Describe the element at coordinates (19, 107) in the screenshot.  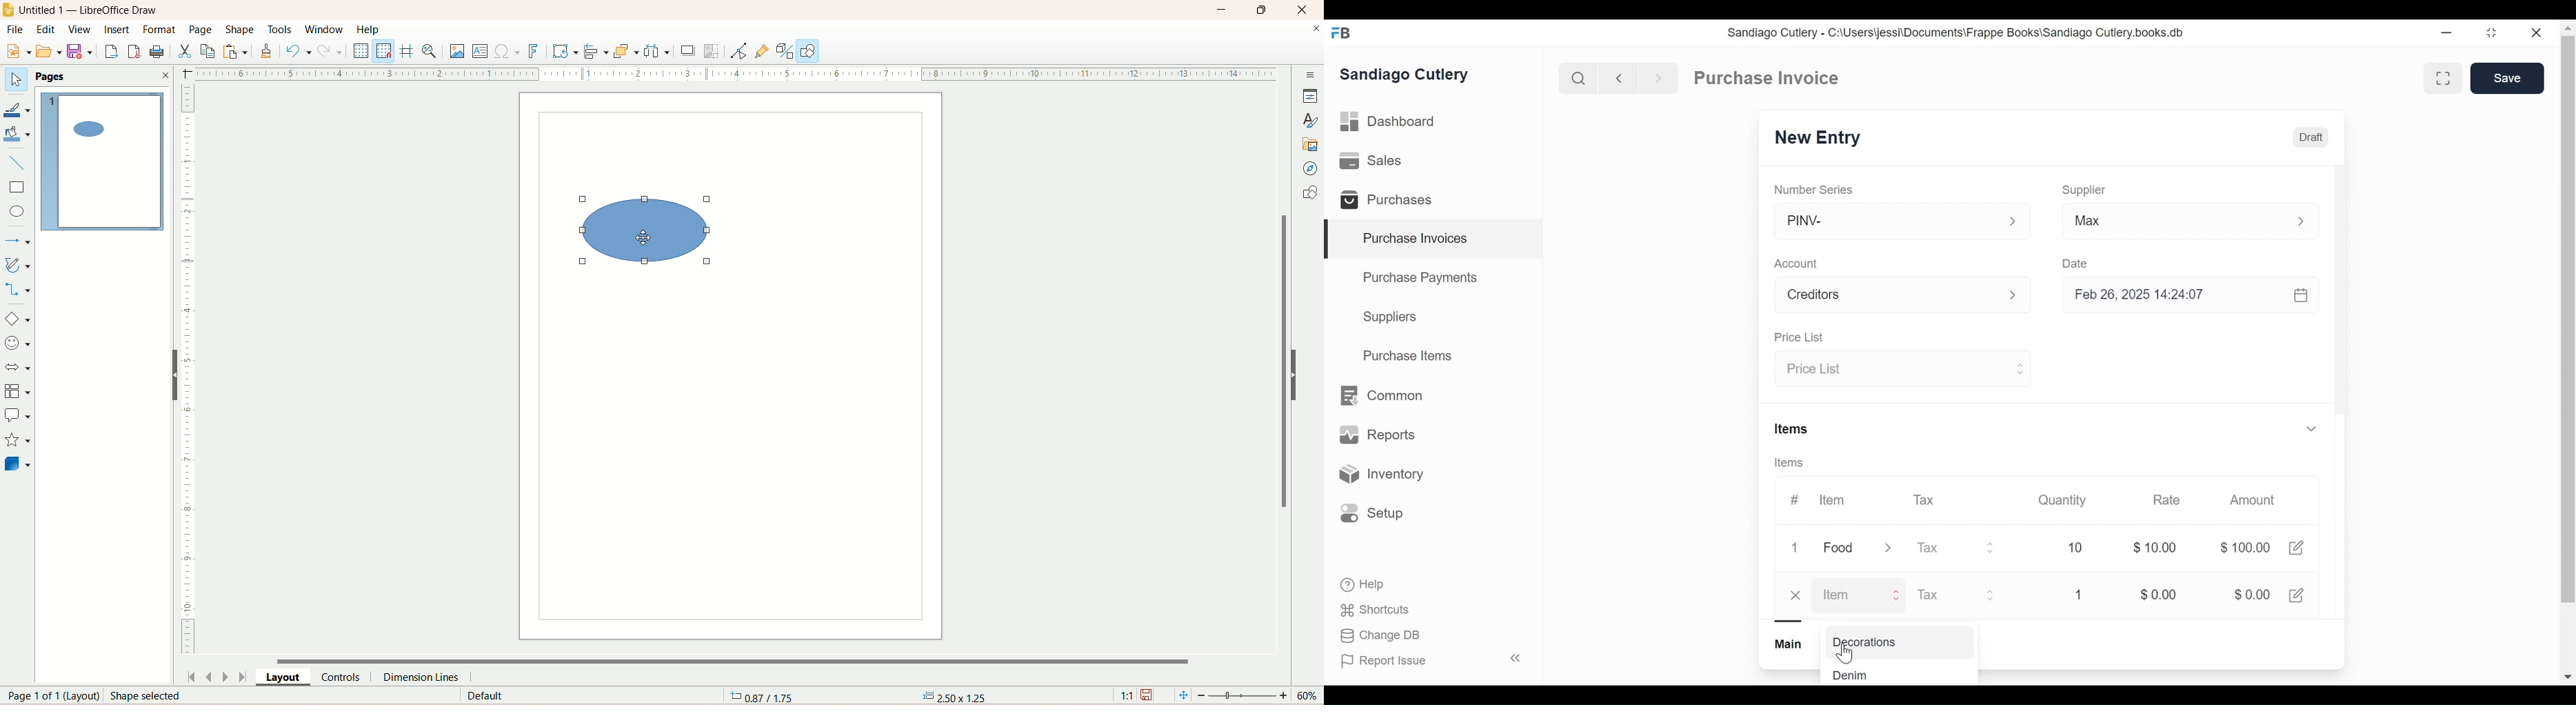
I see `line color` at that location.